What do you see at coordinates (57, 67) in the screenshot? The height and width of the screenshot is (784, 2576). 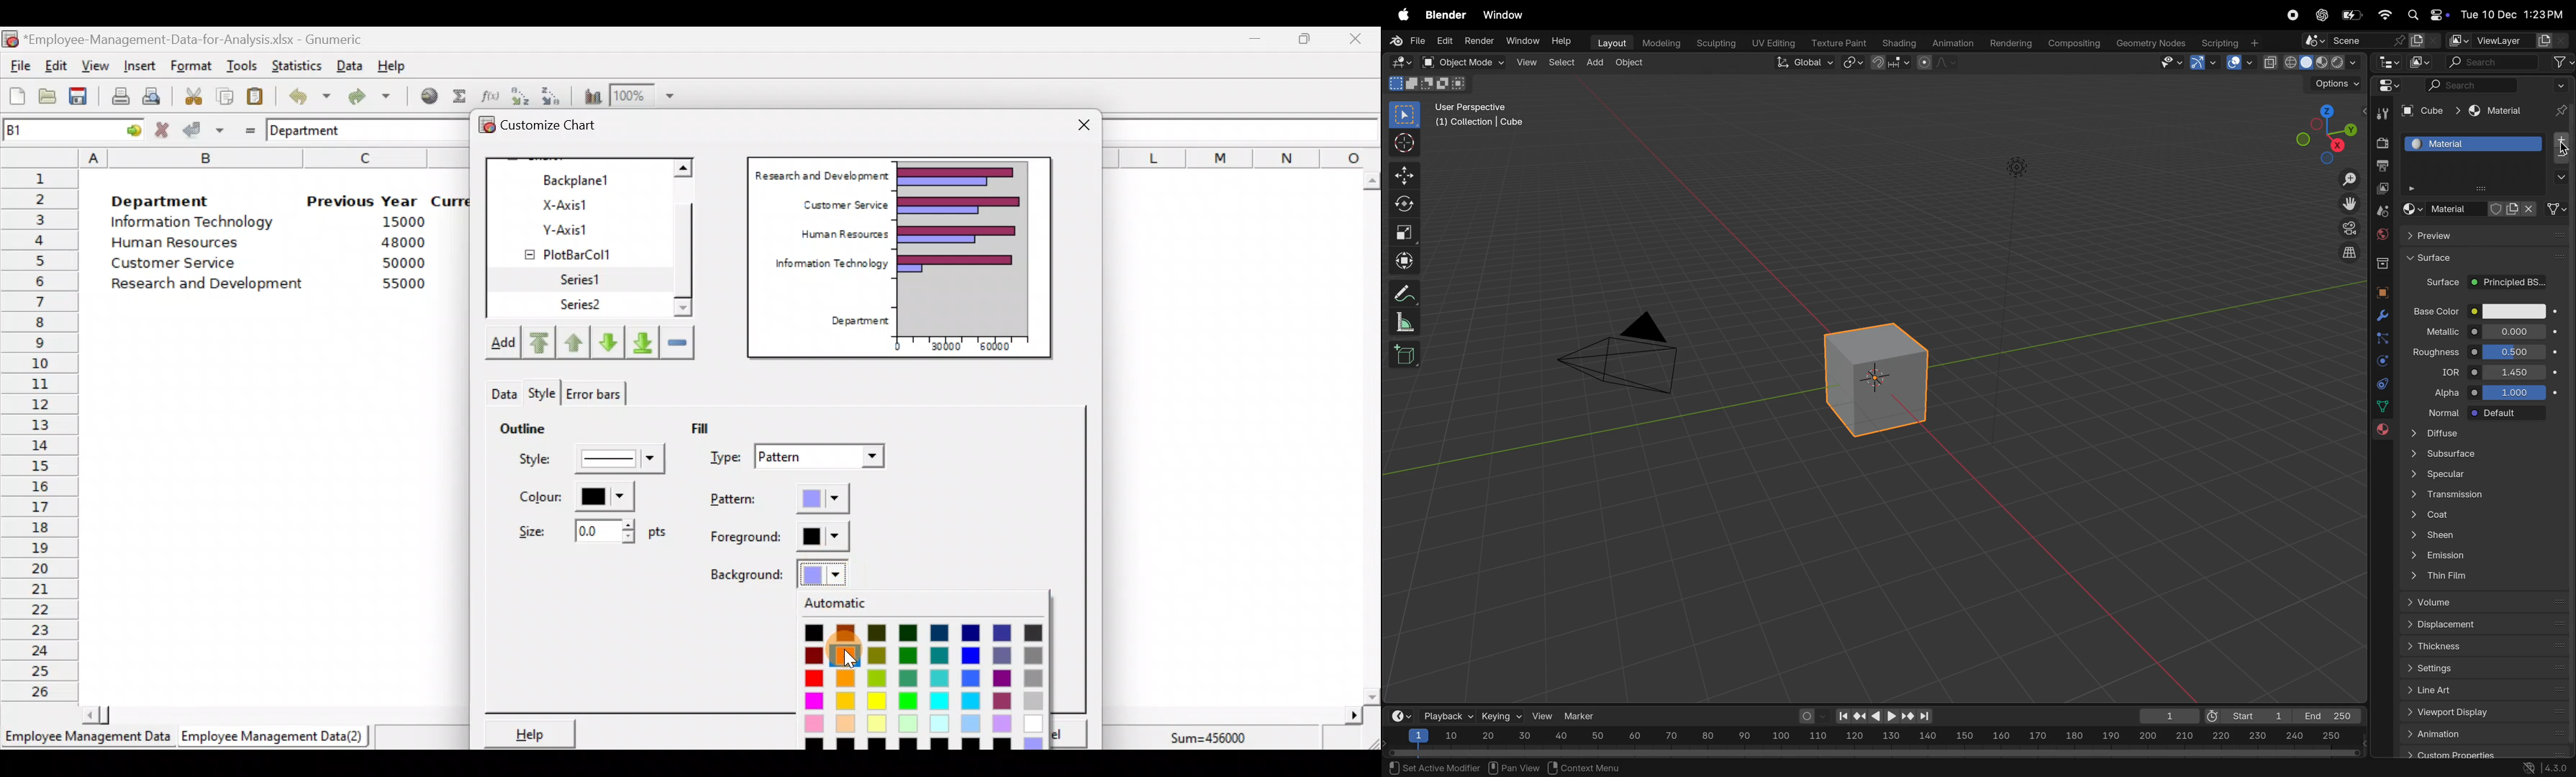 I see `Edit` at bounding box center [57, 67].